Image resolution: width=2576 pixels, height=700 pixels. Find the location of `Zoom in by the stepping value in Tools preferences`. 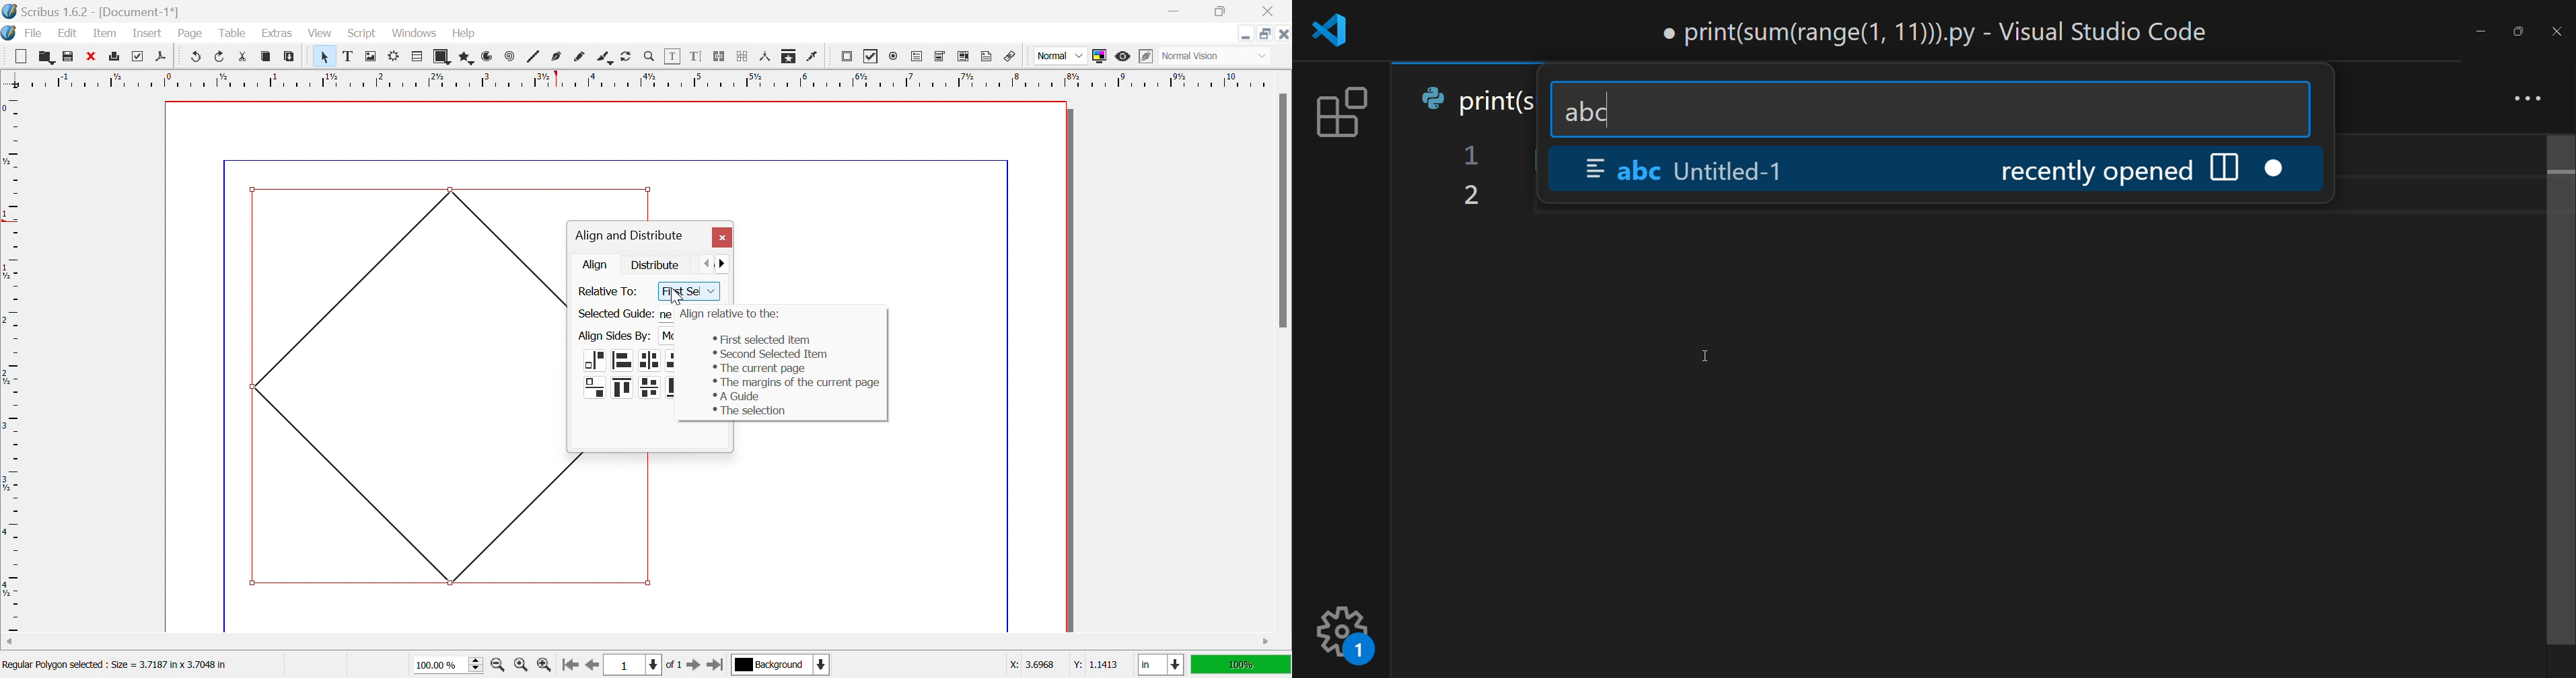

Zoom in by the stepping value in Tools preferences is located at coordinates (544, 668).